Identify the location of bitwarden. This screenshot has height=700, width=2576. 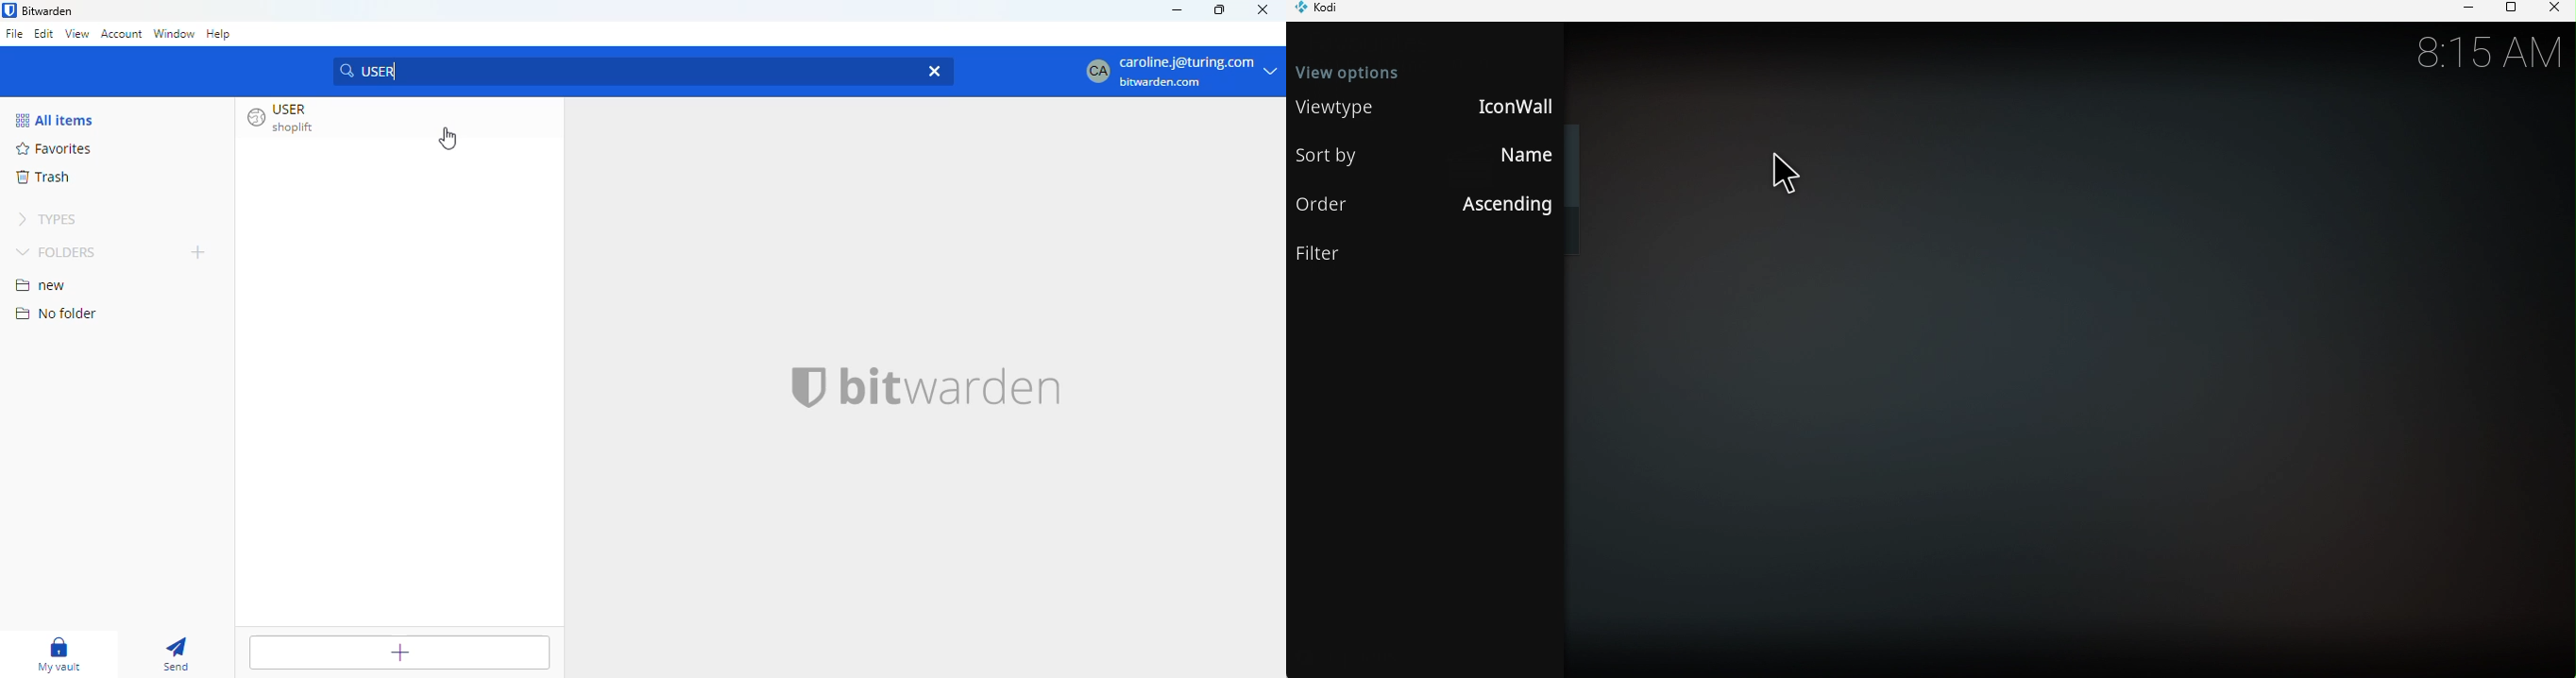
(951, 385).